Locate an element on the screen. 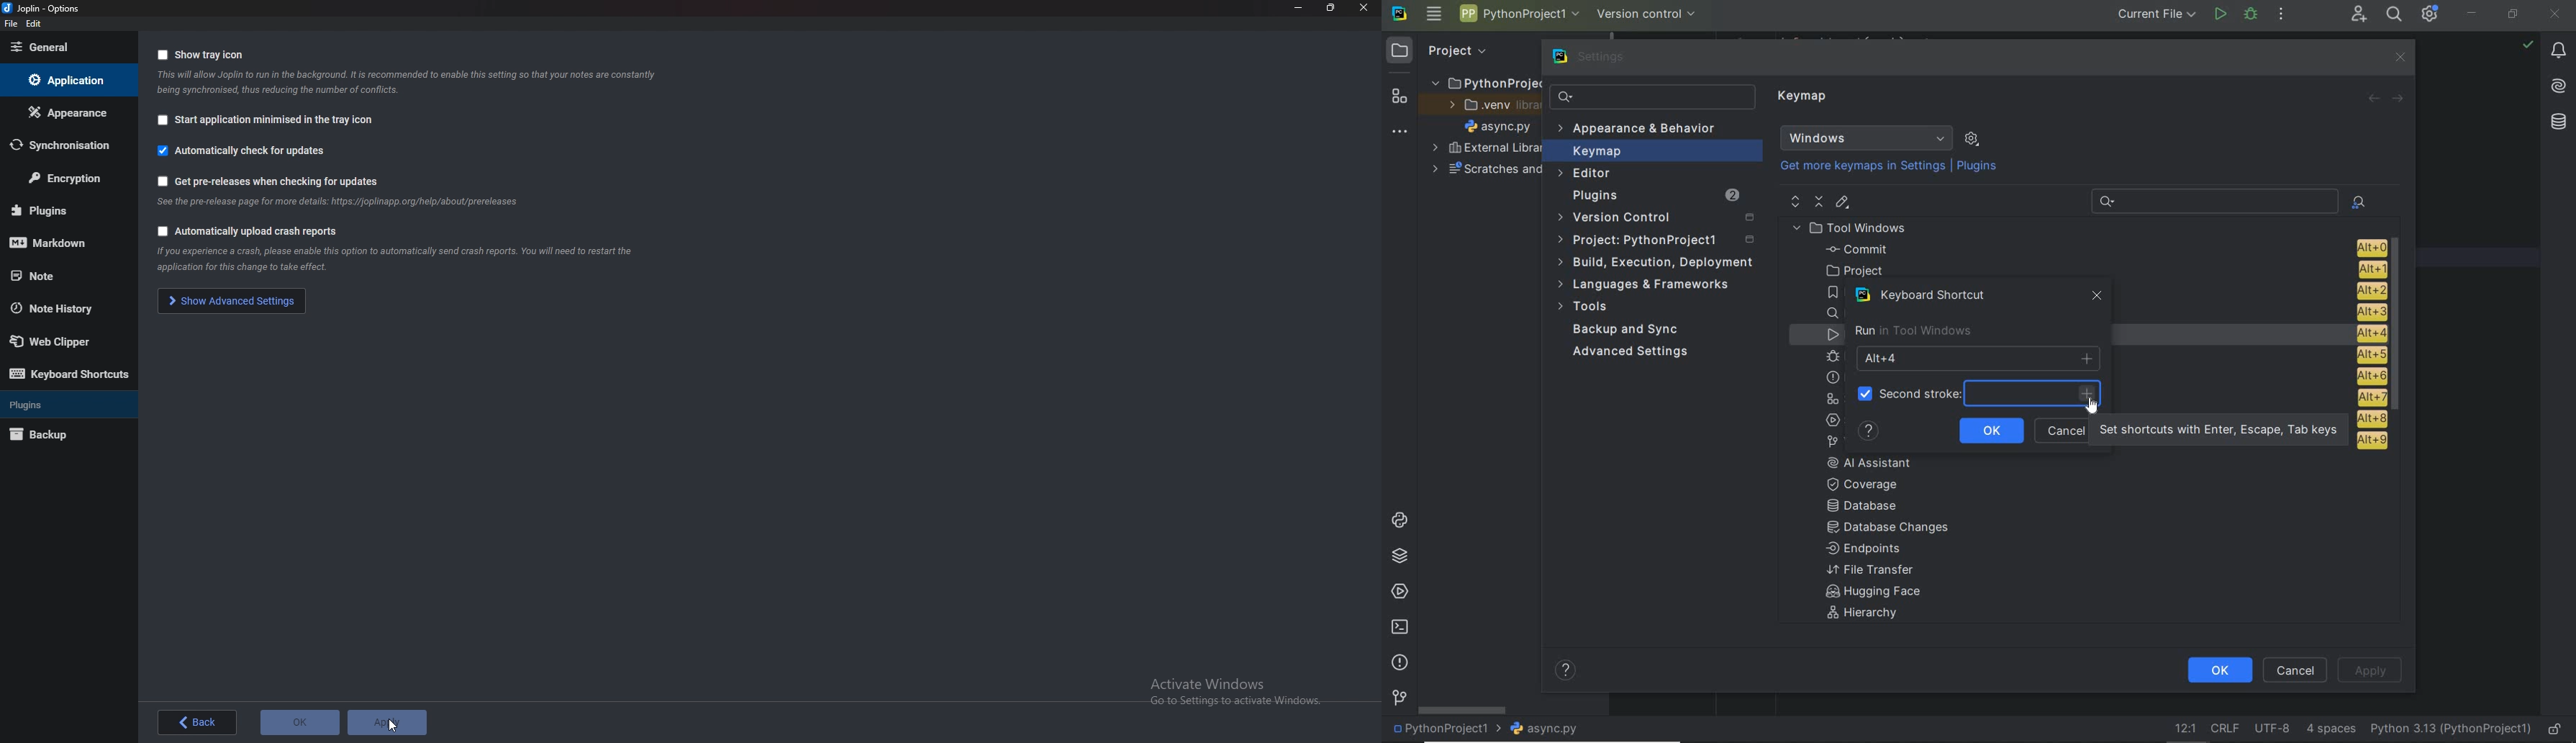  Plugins is located at coordinates (61, 208).